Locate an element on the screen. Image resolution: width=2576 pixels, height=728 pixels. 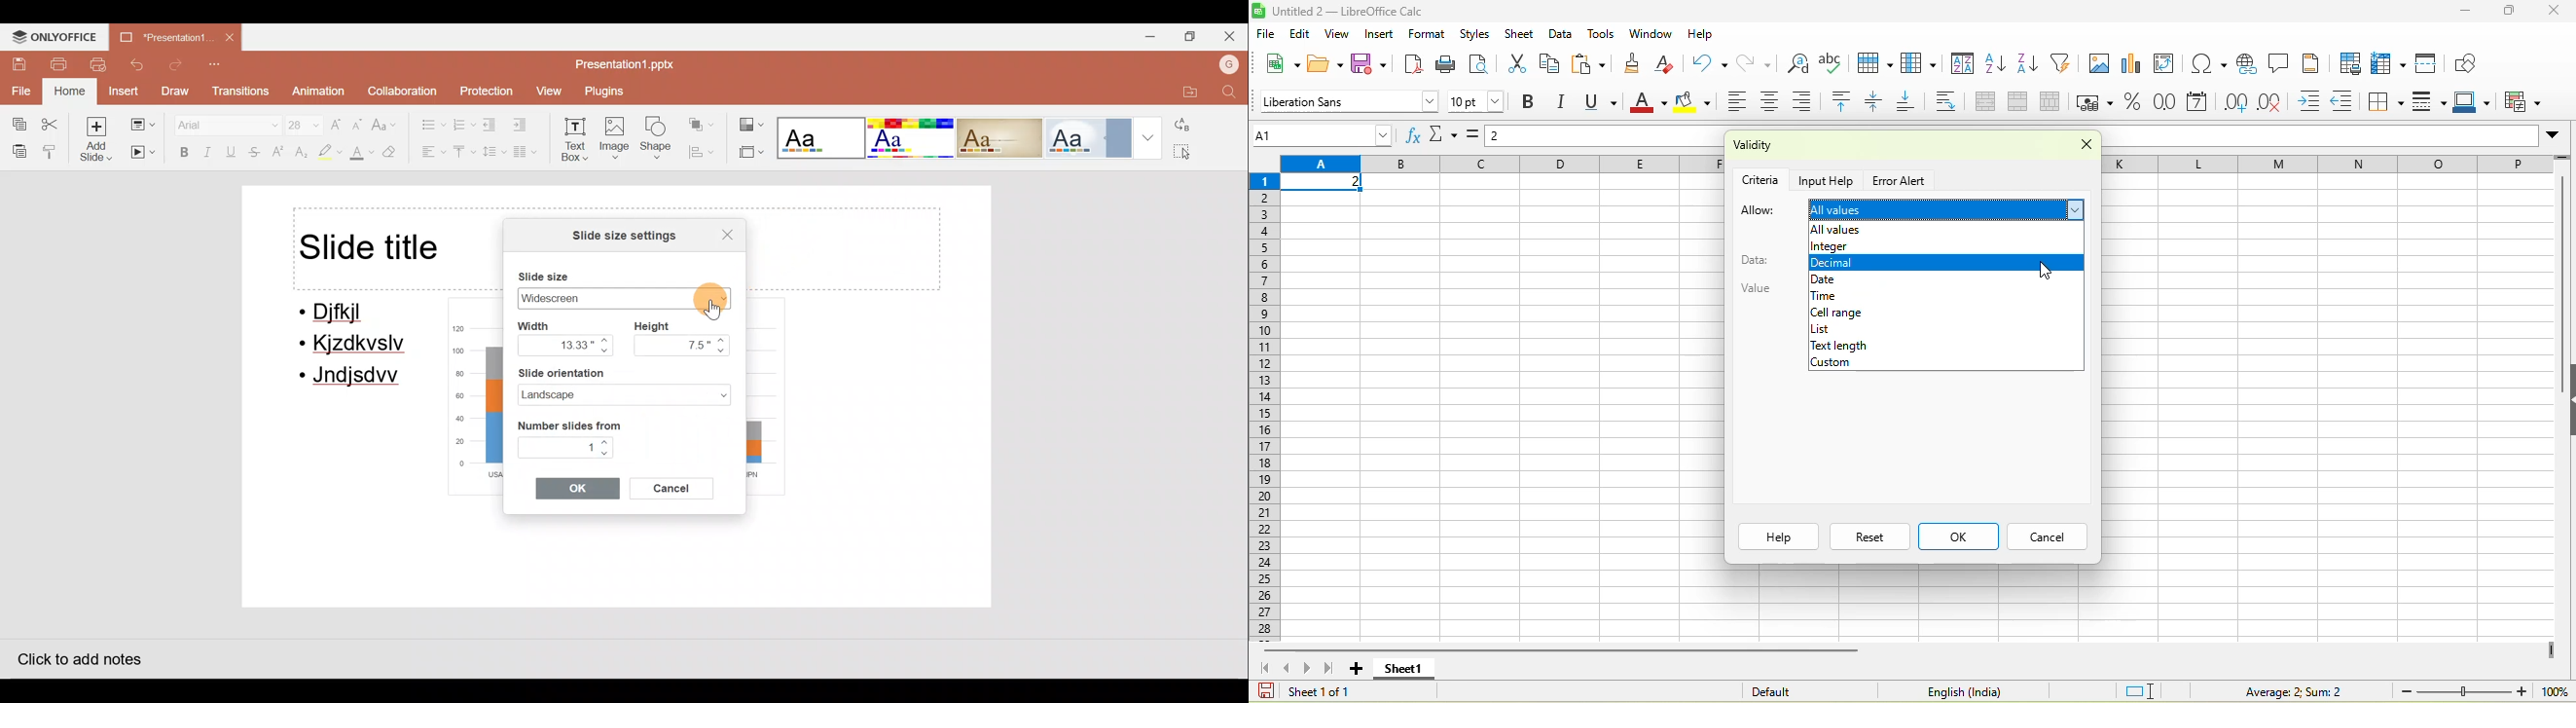
background color is located at coordinates (1693, 103).